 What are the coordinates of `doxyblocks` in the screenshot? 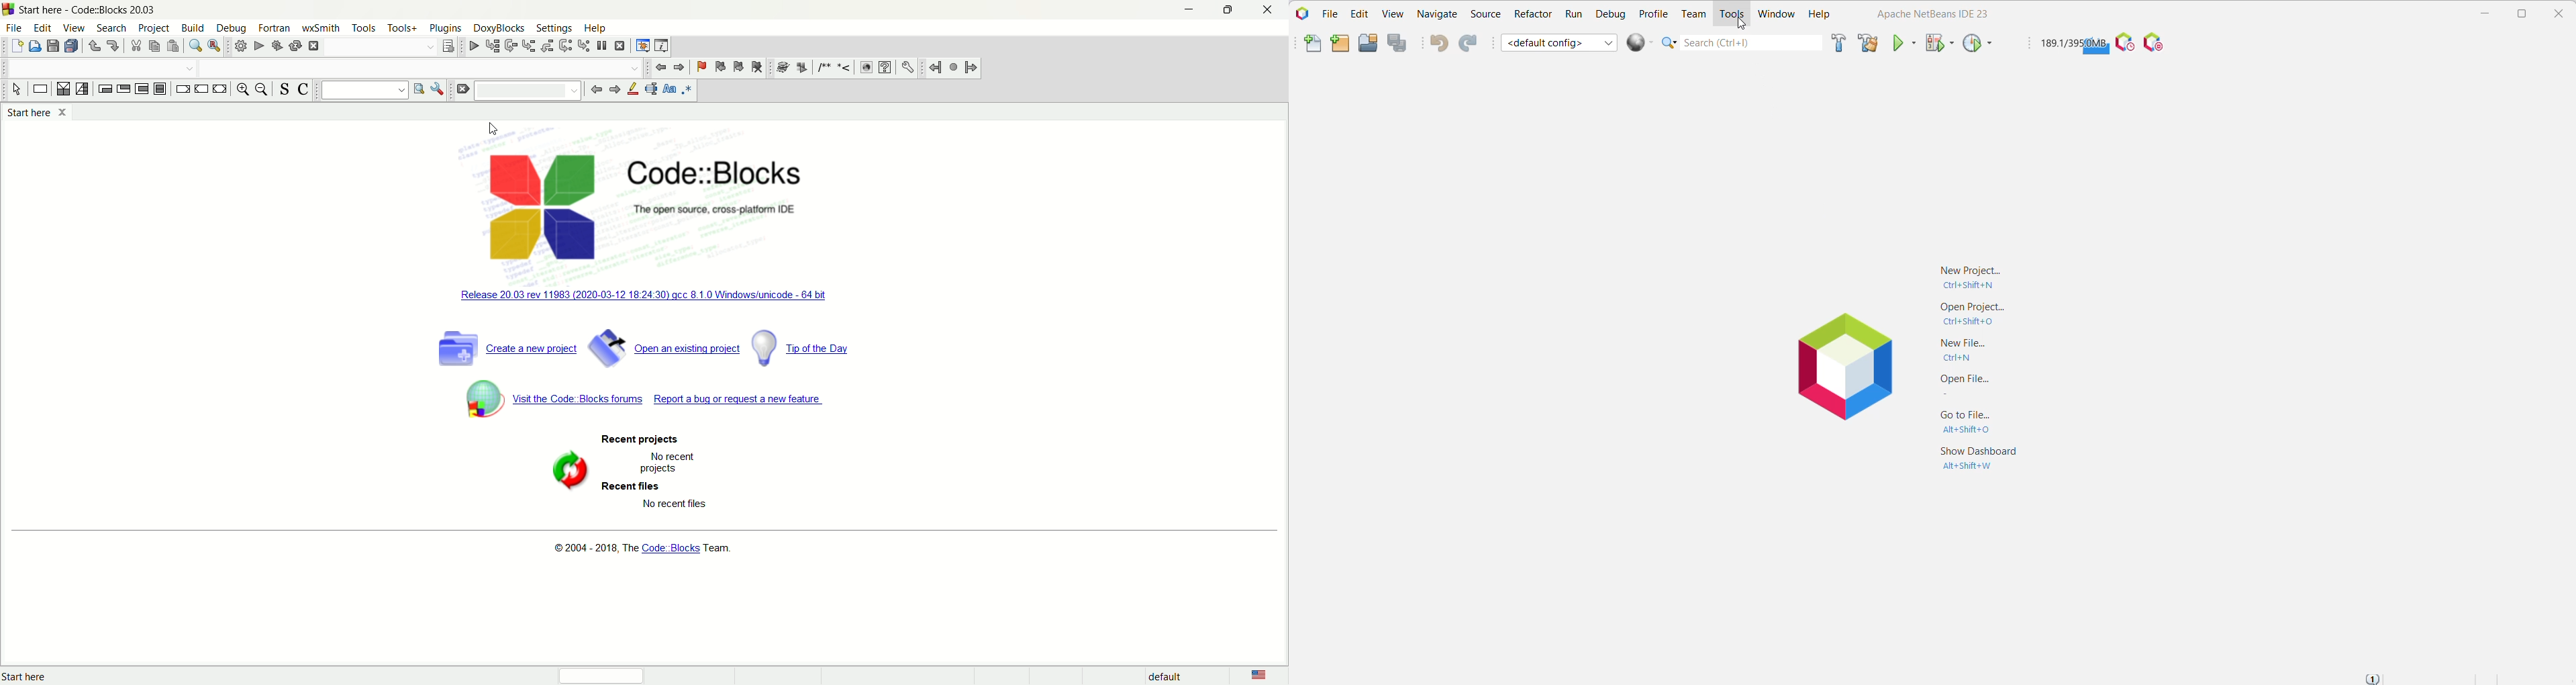 It's located at (499, 29).